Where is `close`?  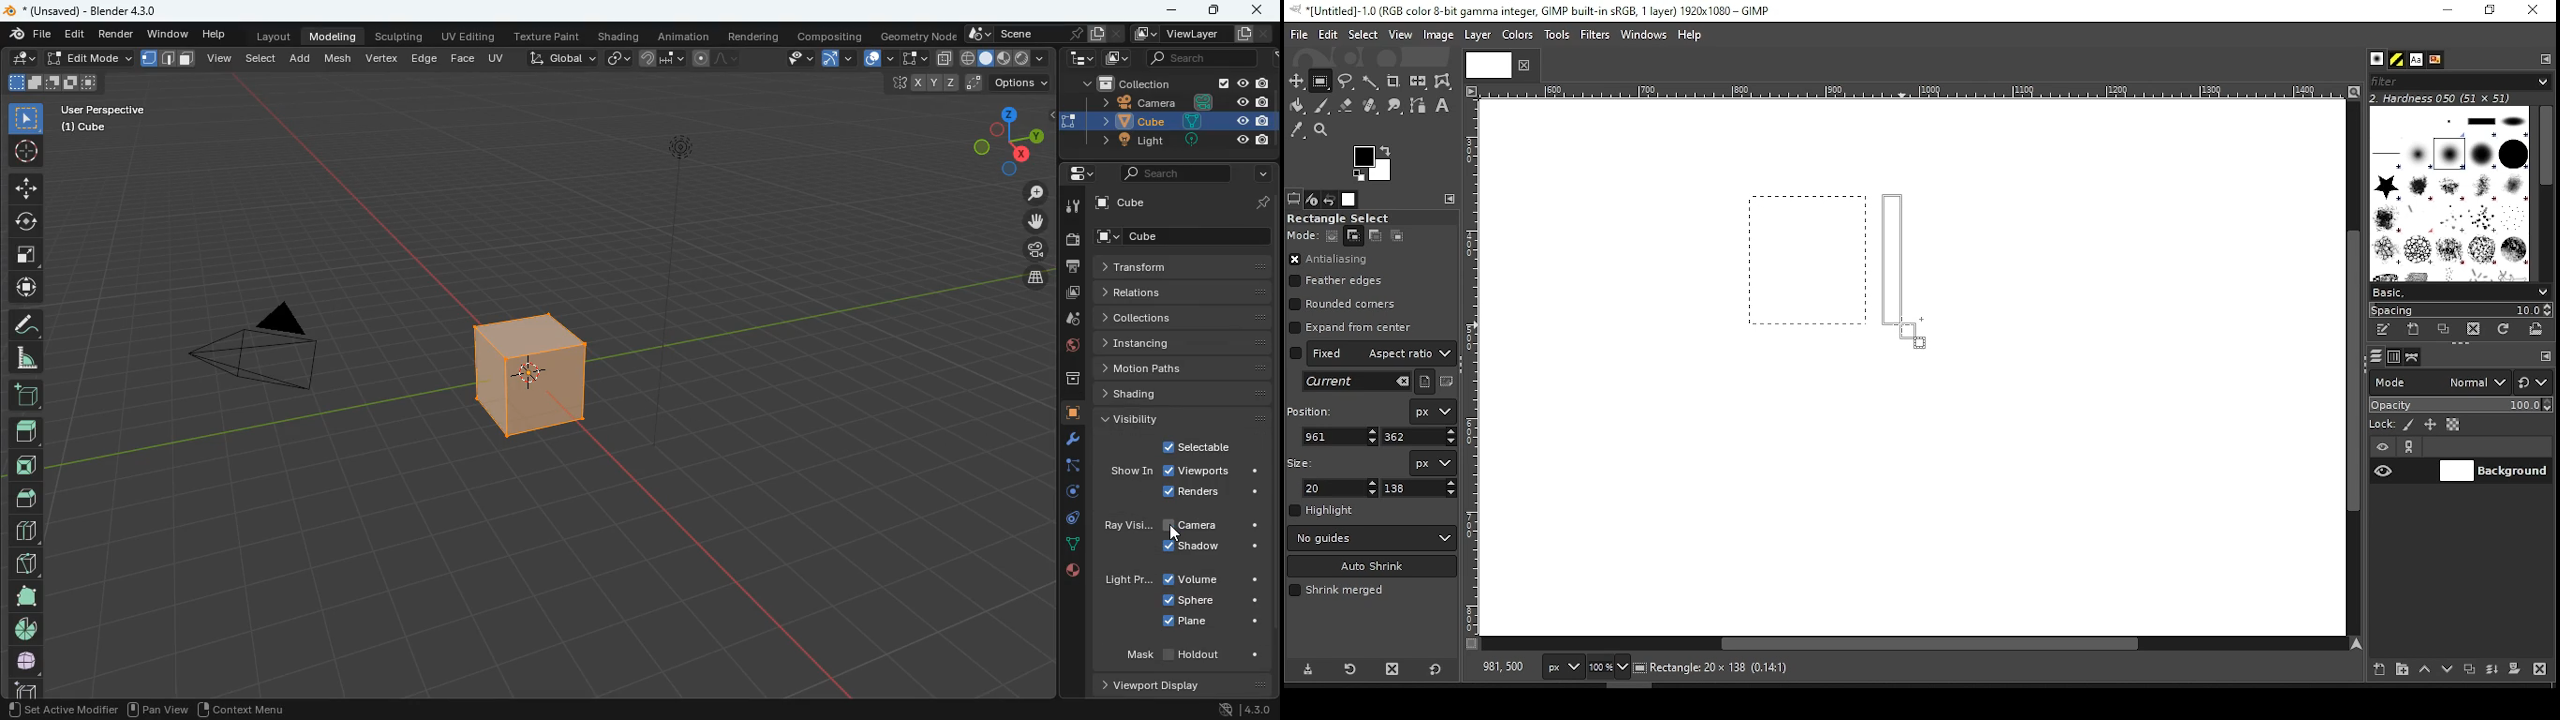 close is located at coordinates (1522, 65).